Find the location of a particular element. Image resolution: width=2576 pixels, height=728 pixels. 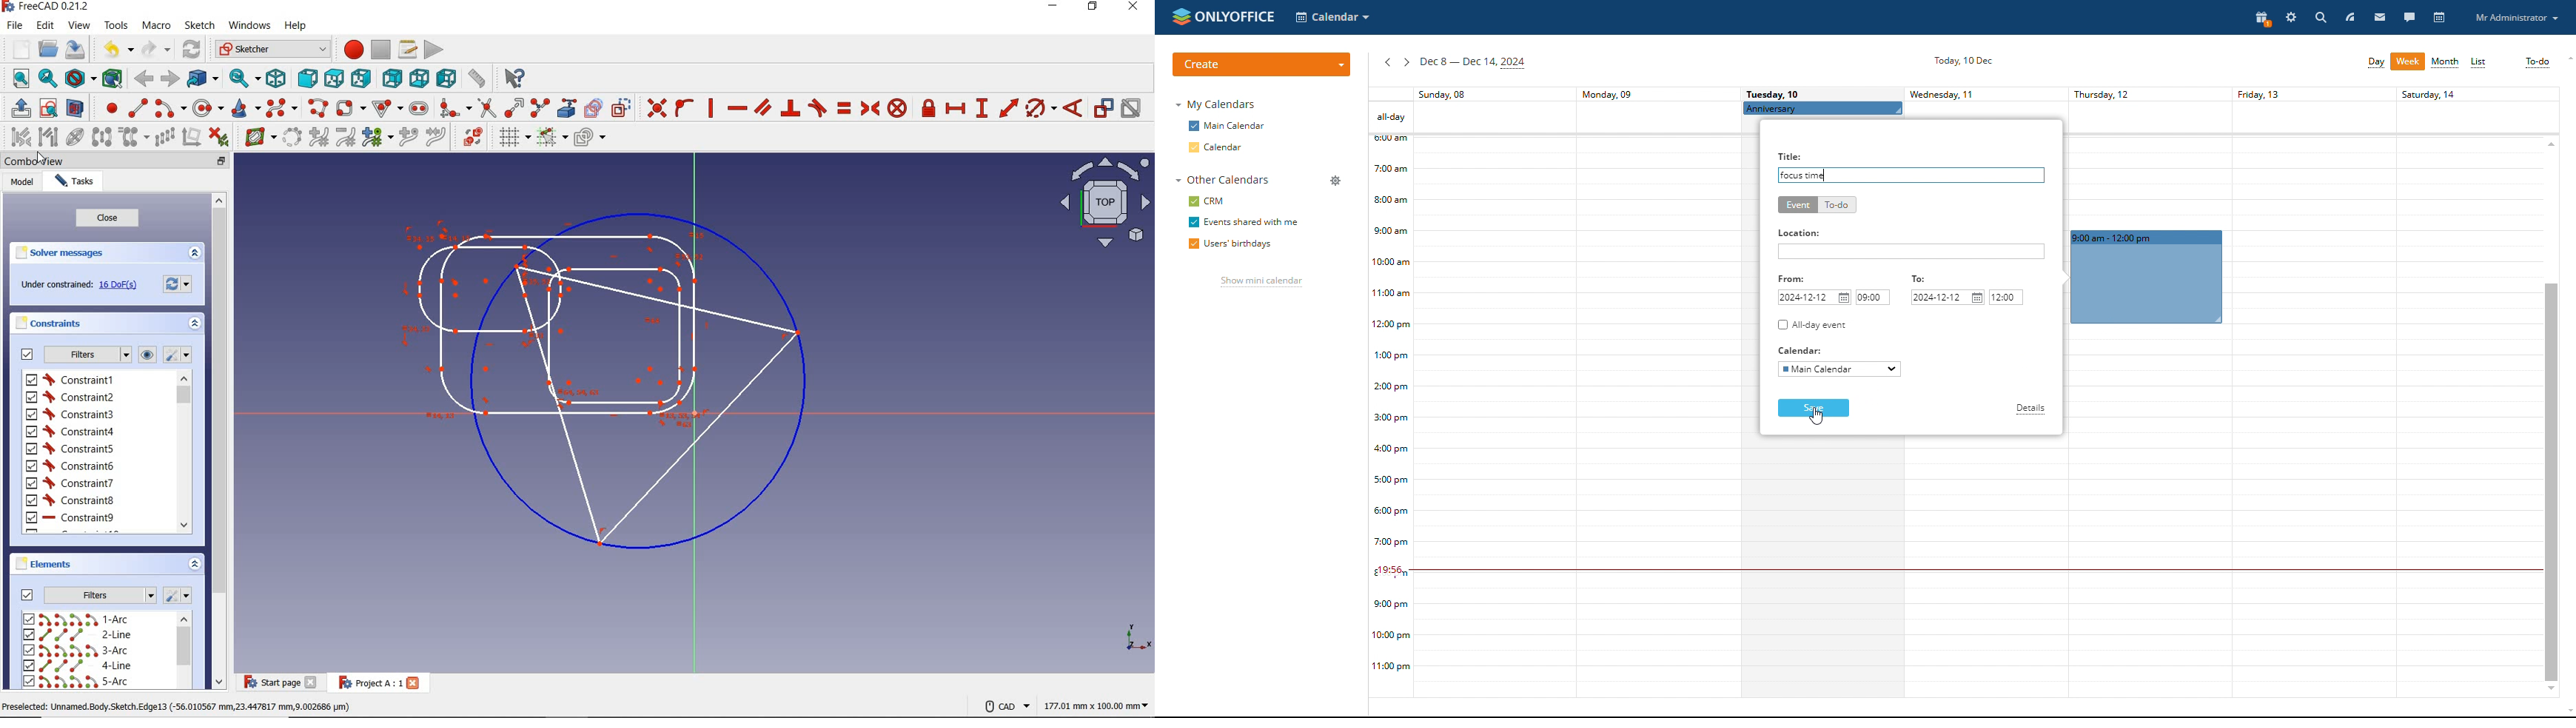

scroll down is located at coordinates (2567, 713).